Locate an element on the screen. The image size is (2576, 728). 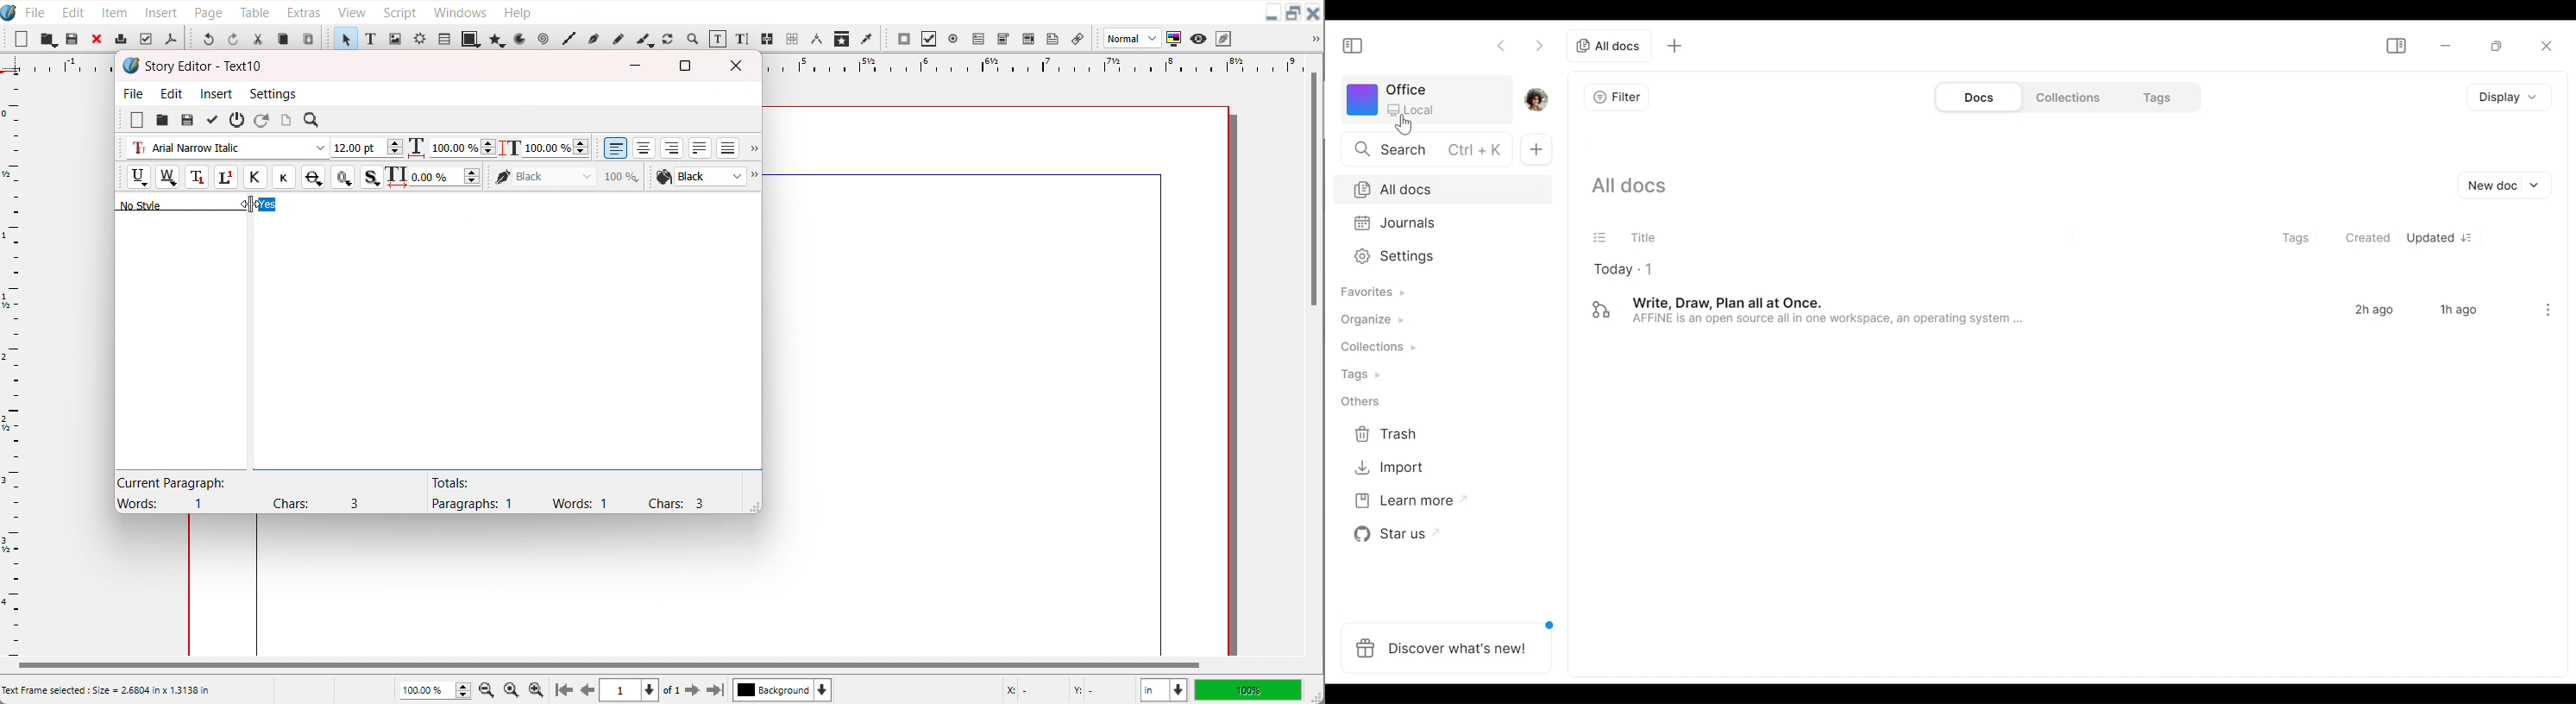
PDF Push button is located at coordinates (904, 38).